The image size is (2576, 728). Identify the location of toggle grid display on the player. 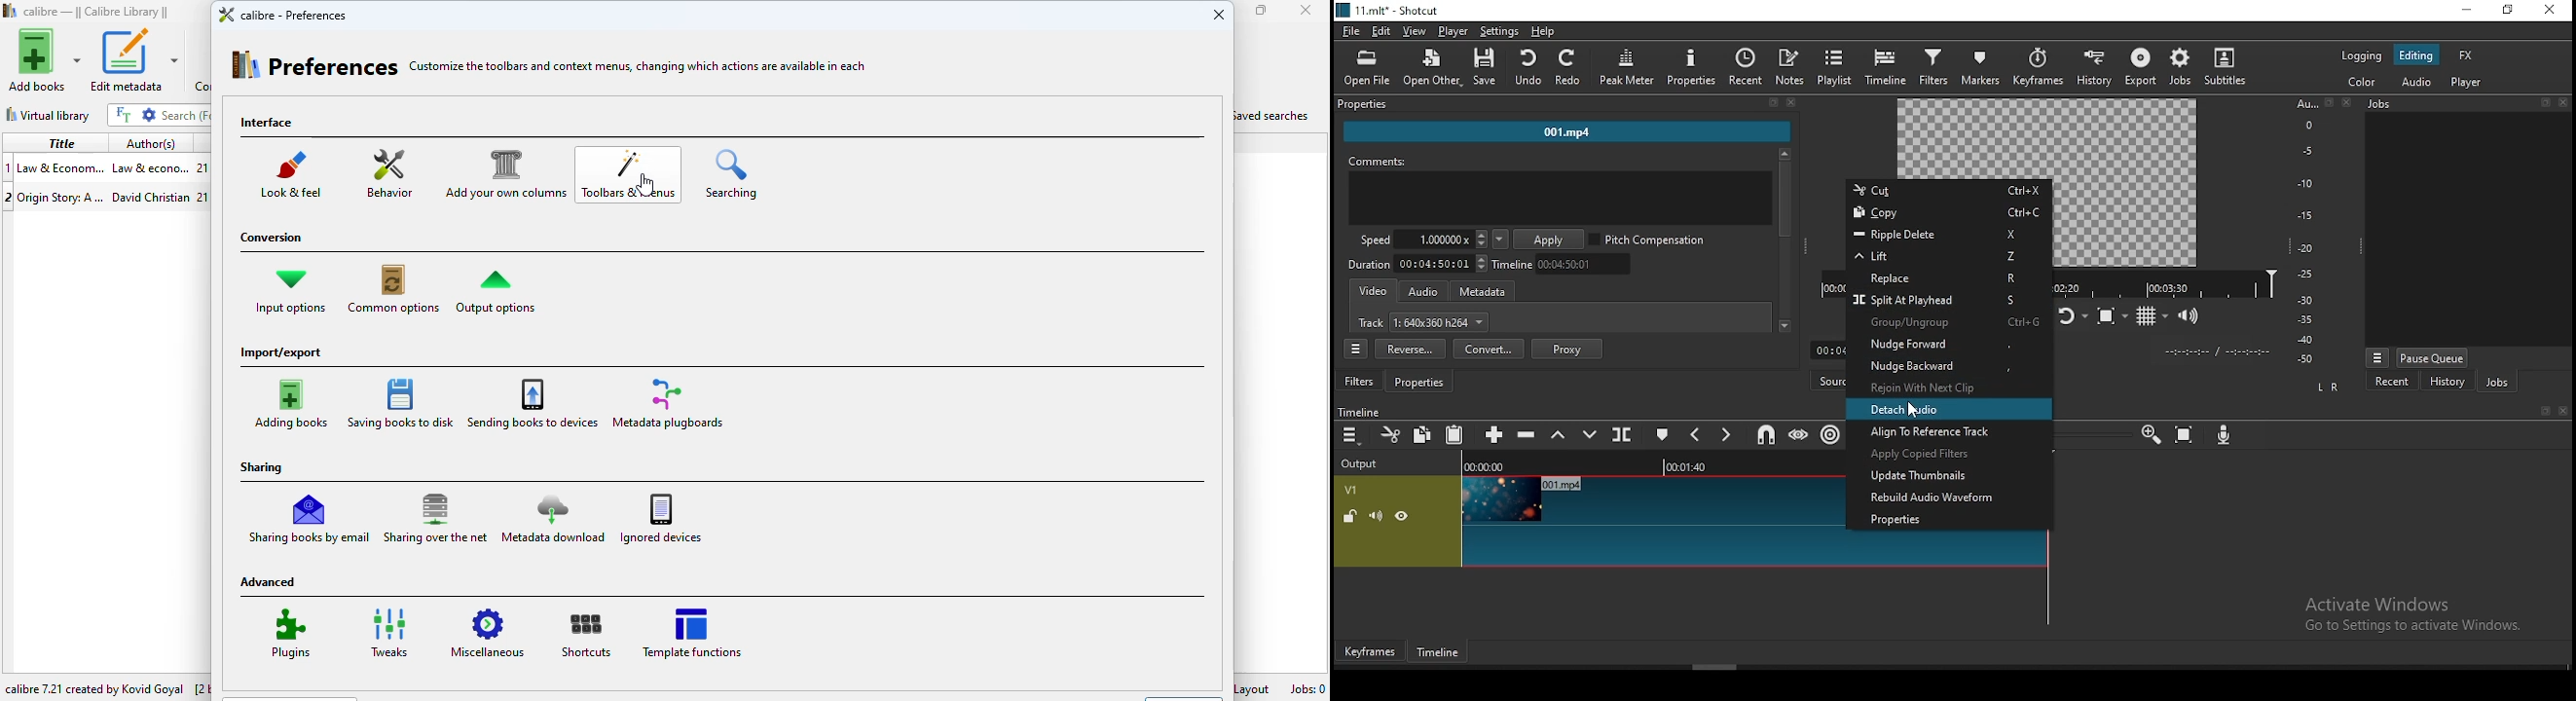
(2154, 316).